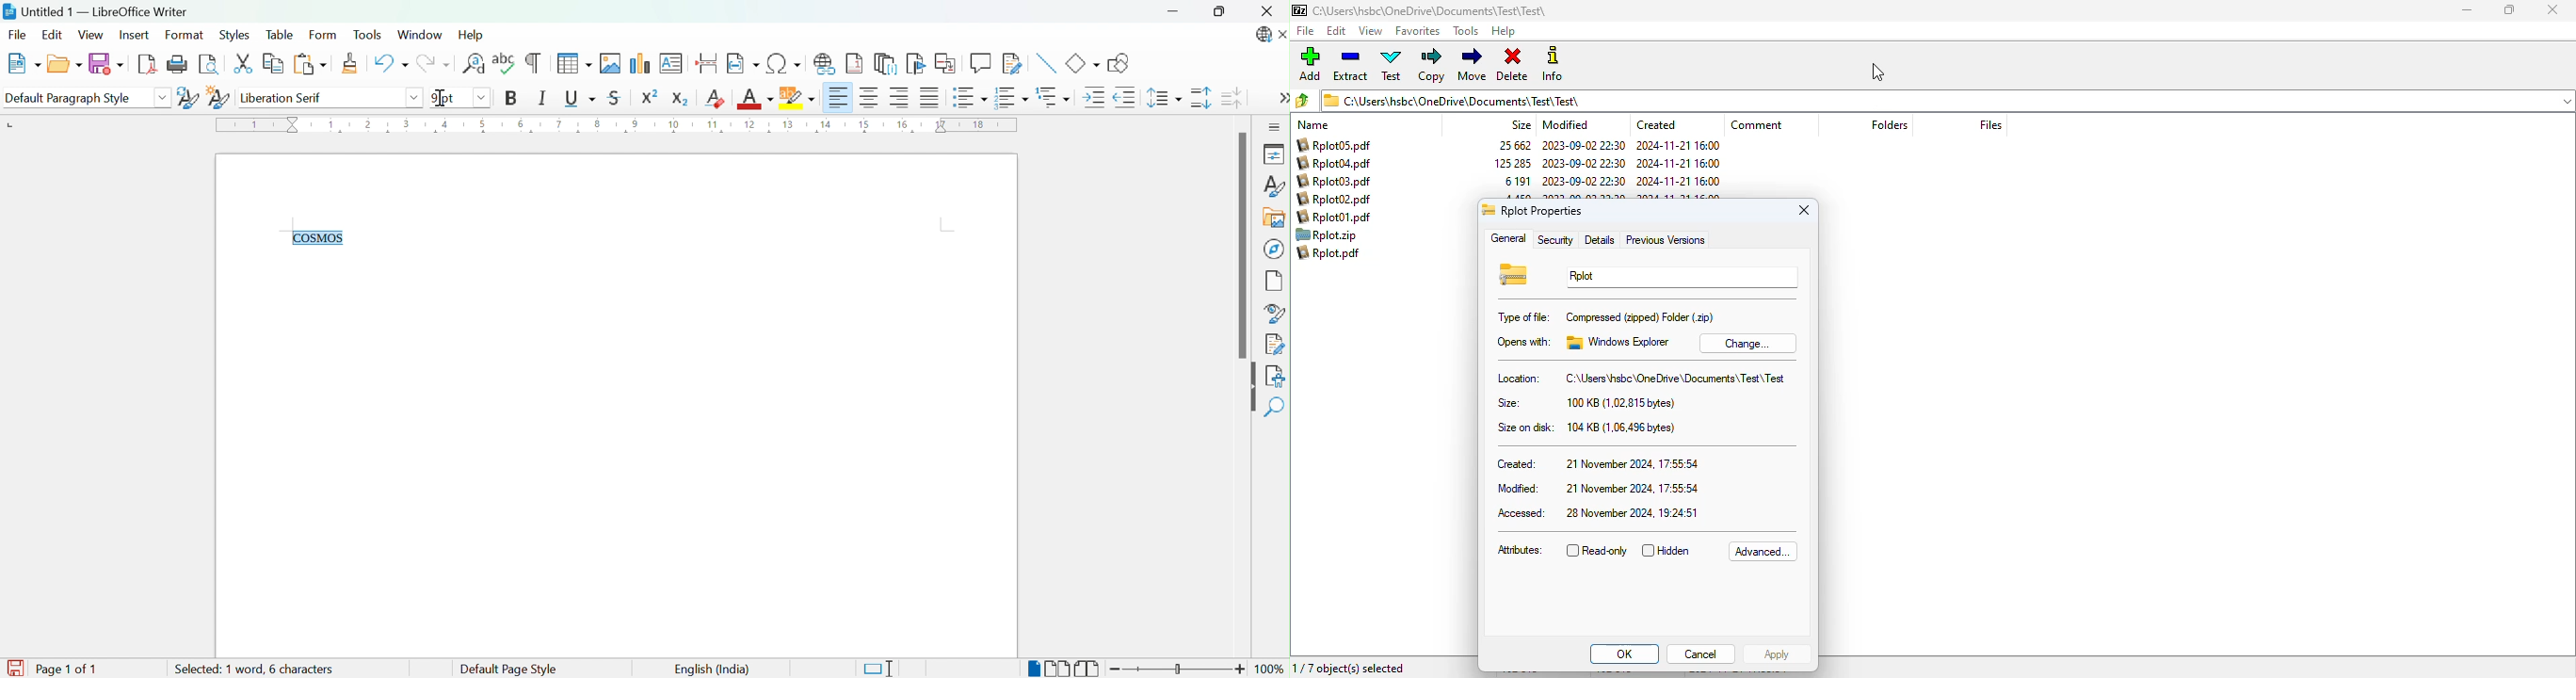 This screenshot has width=2576, height=700. What do you see at coordinates (1277, 375) in the screenshot?
I see `Accessibility Check` at bounding box center [1277, 375].